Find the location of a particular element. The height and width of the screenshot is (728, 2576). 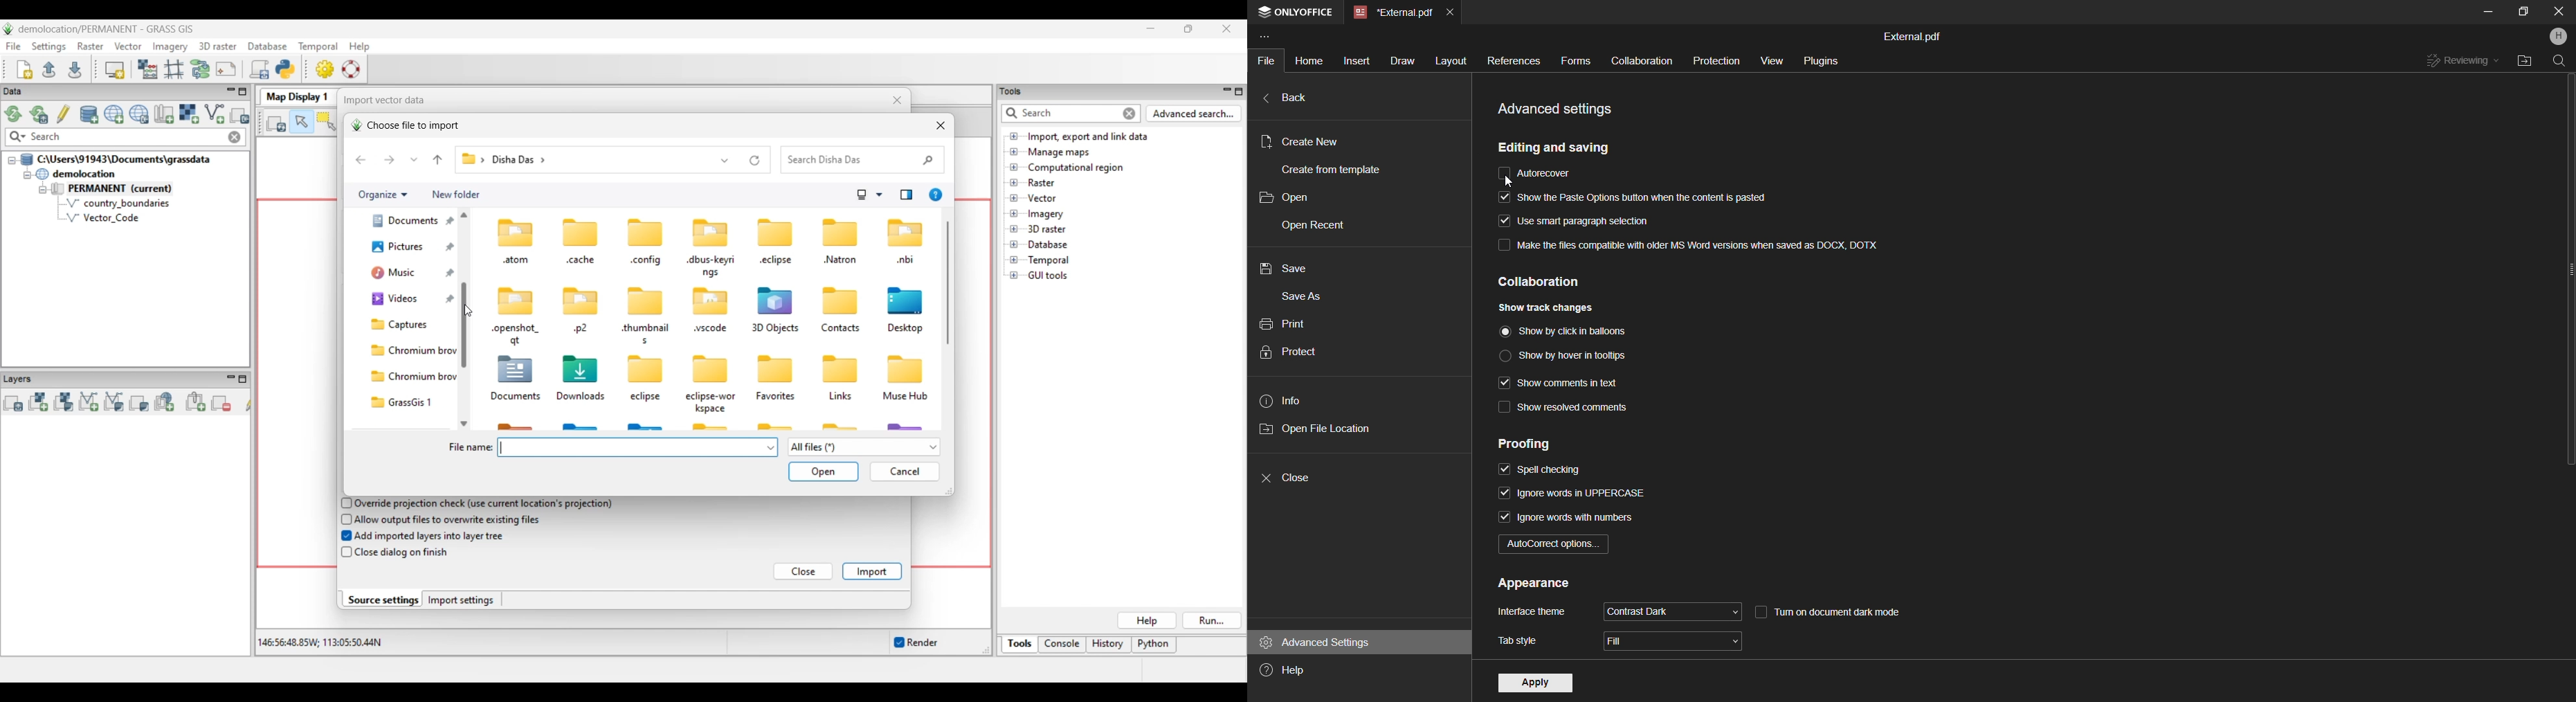

open is located at coordinates (1293, 197).